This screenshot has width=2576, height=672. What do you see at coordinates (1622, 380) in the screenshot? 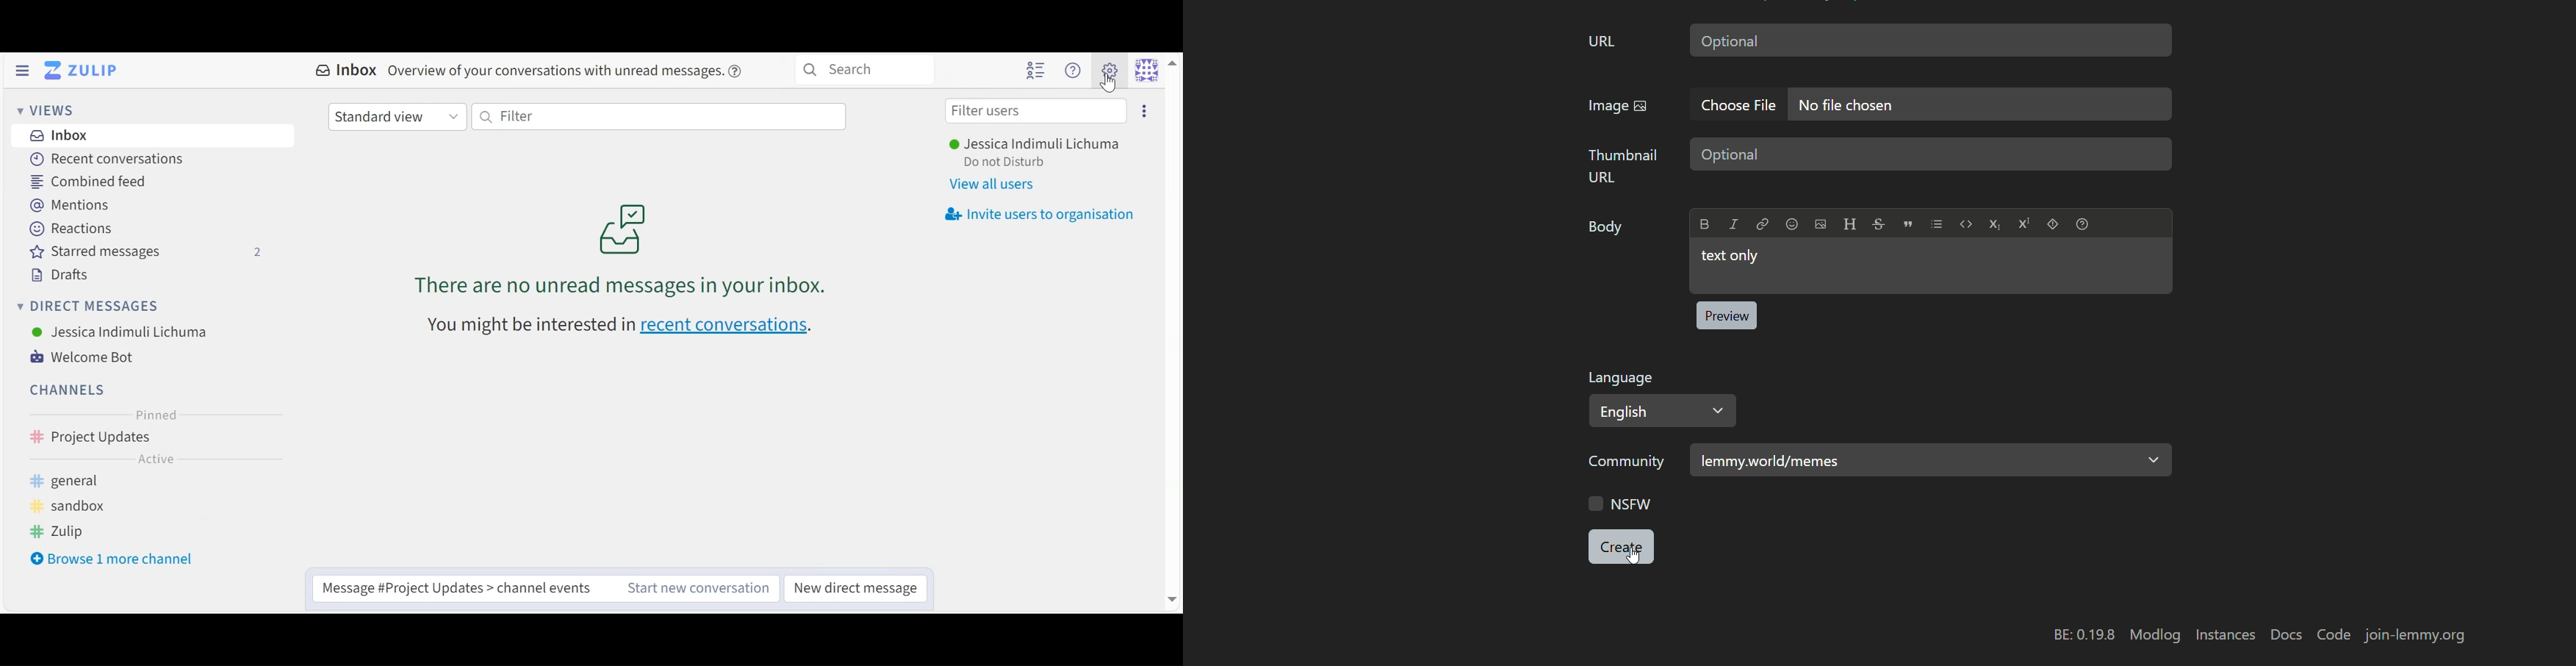
I see `Language` at bounding box center [1622, 380].